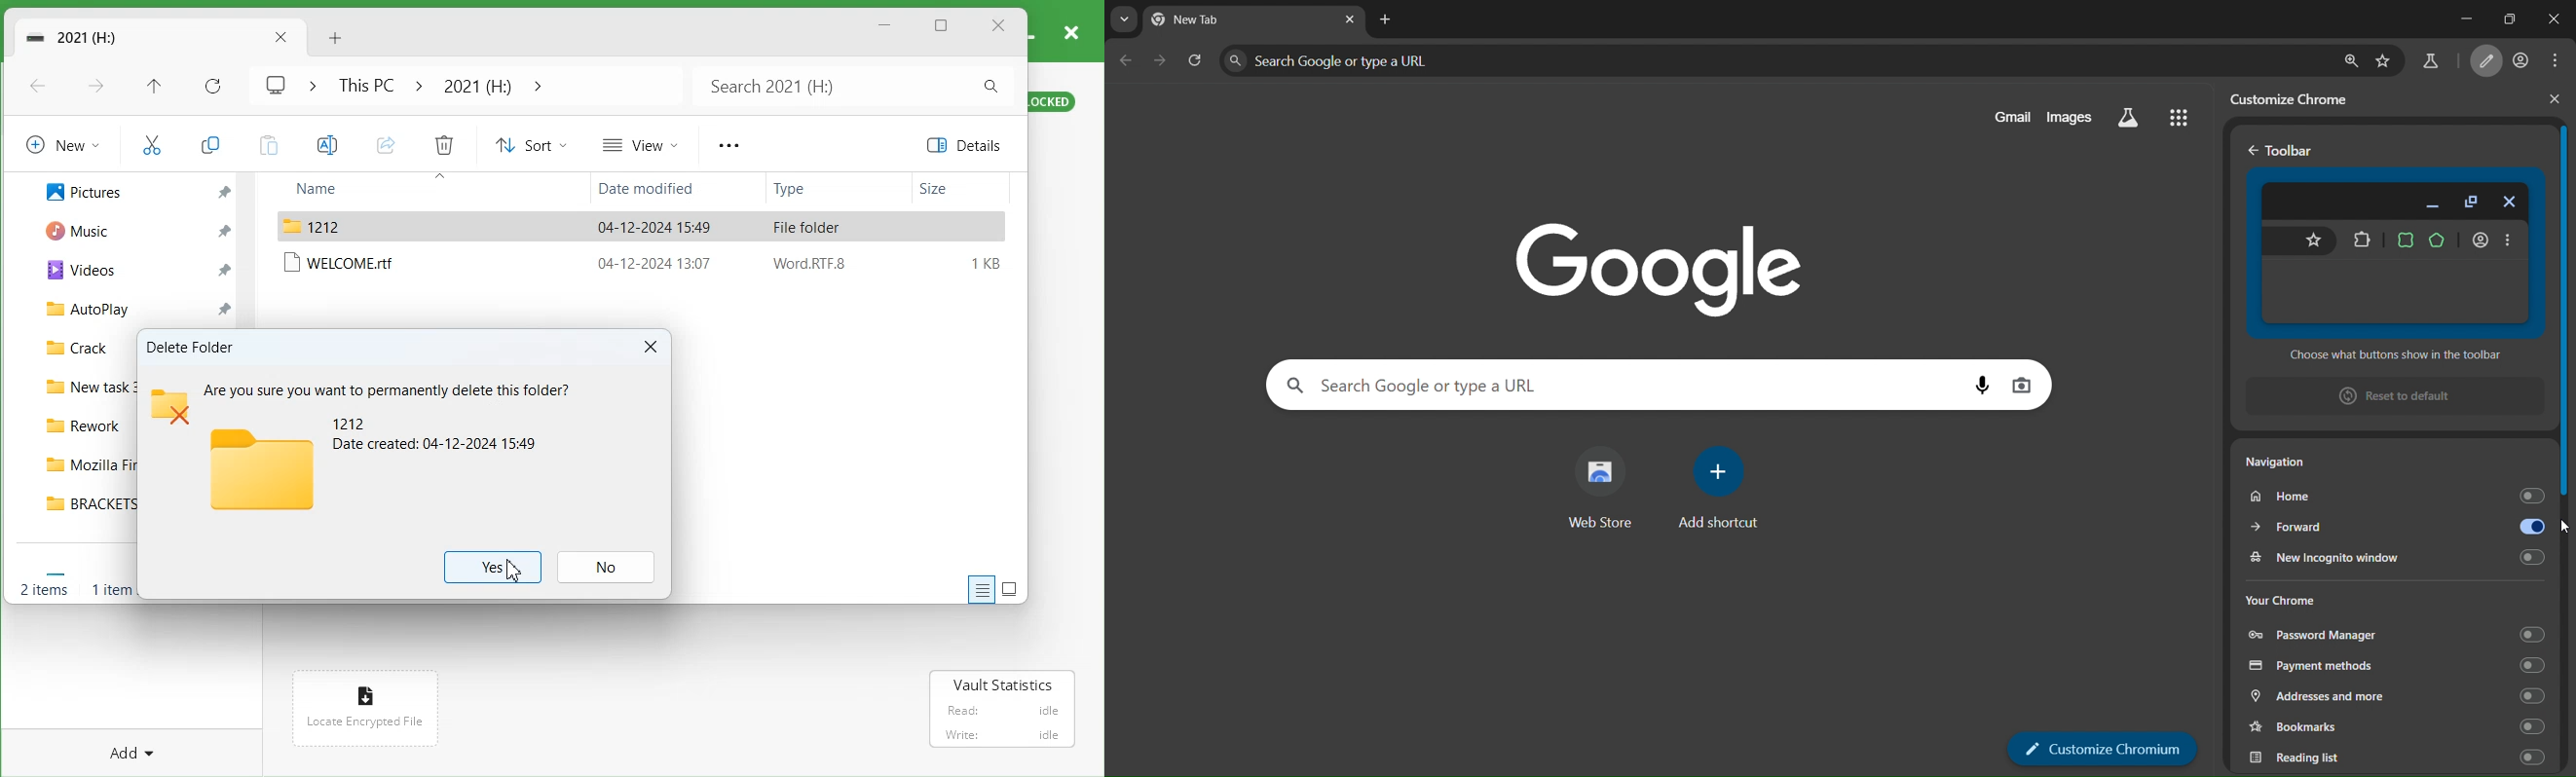 The height and width of the screenshot is (784, 2576). I want to click on Delete, so click(444, 144).